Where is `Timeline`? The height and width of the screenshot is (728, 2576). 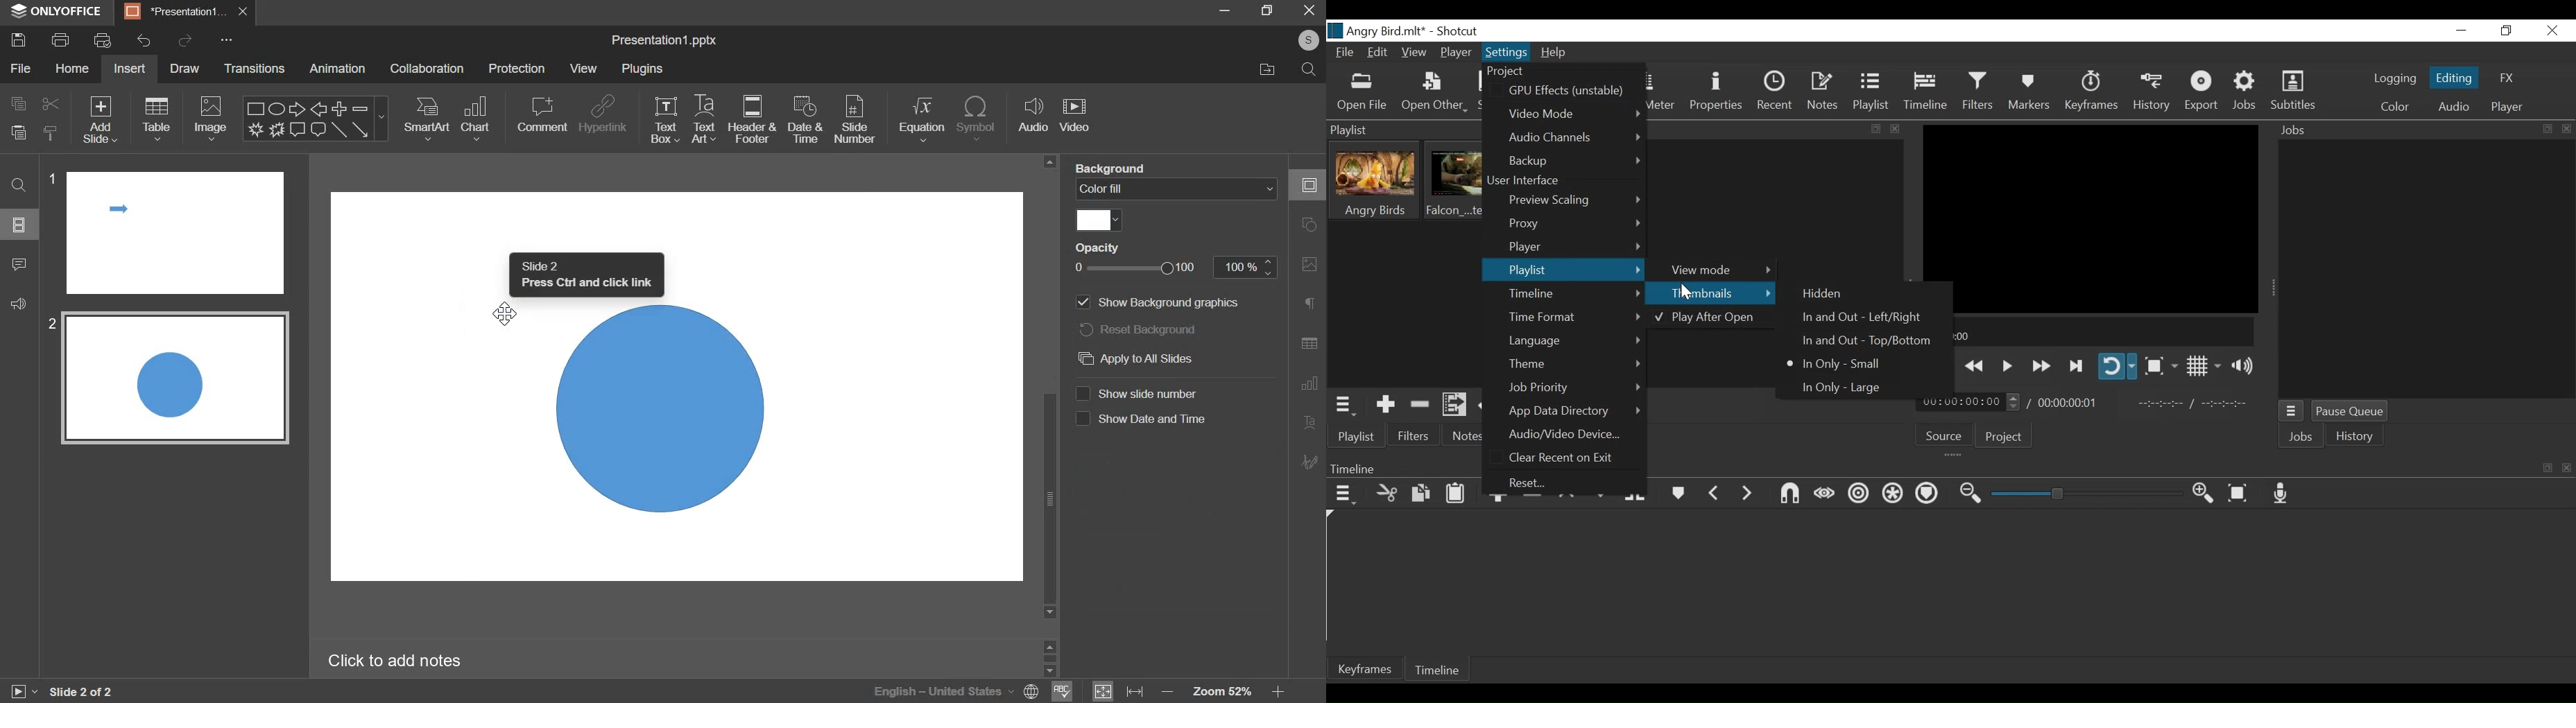 Timeline is located at coordinates (1576, 294).